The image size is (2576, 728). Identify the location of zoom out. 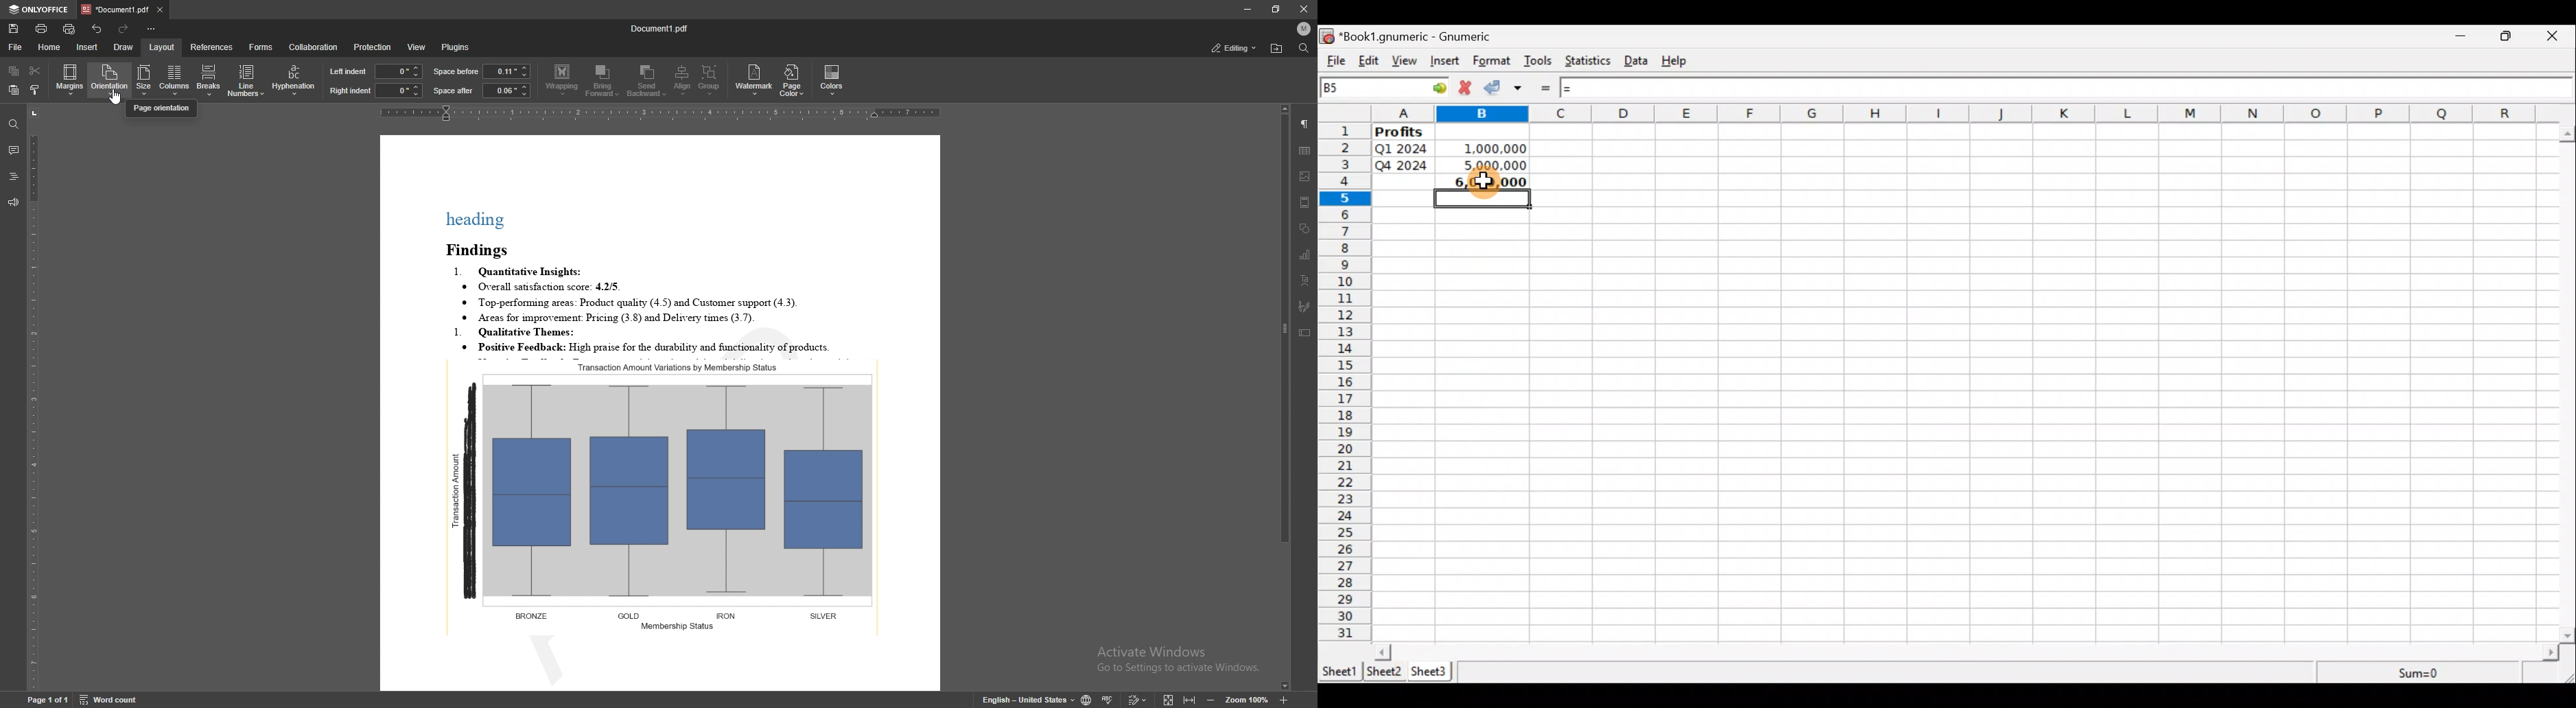
(1210, 700).